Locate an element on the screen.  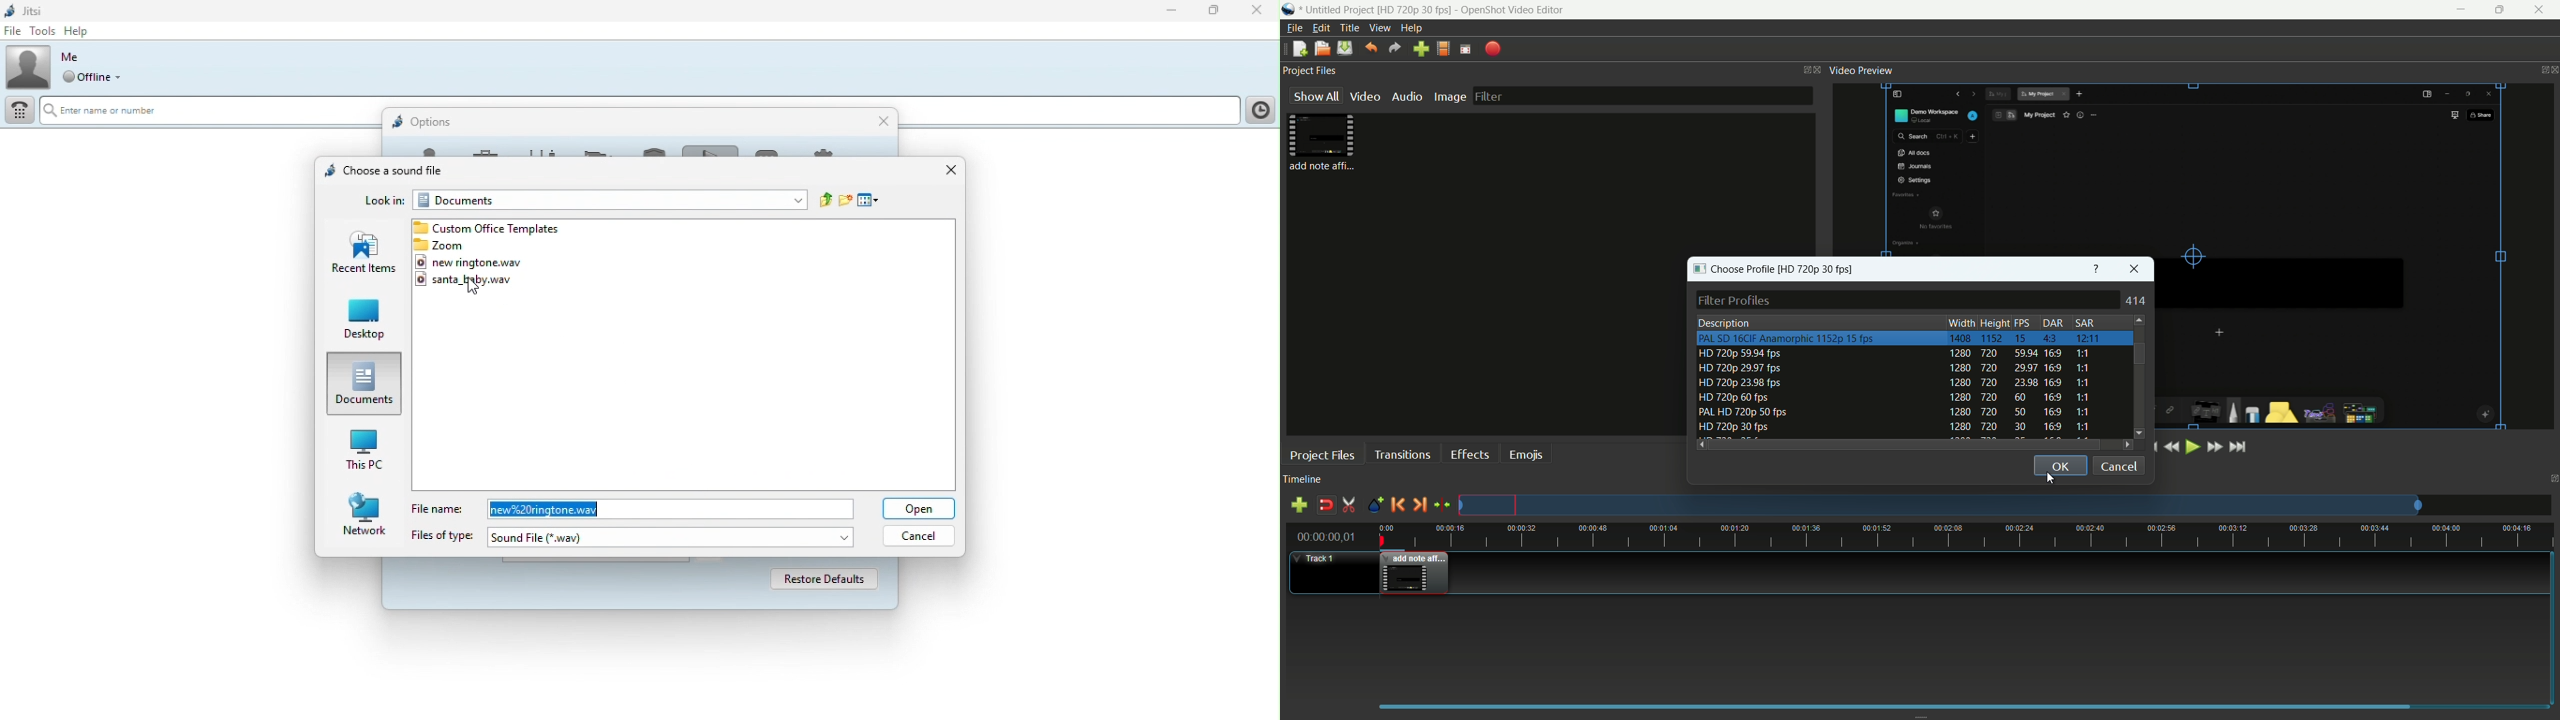
File is located at coordinates (12, 31).